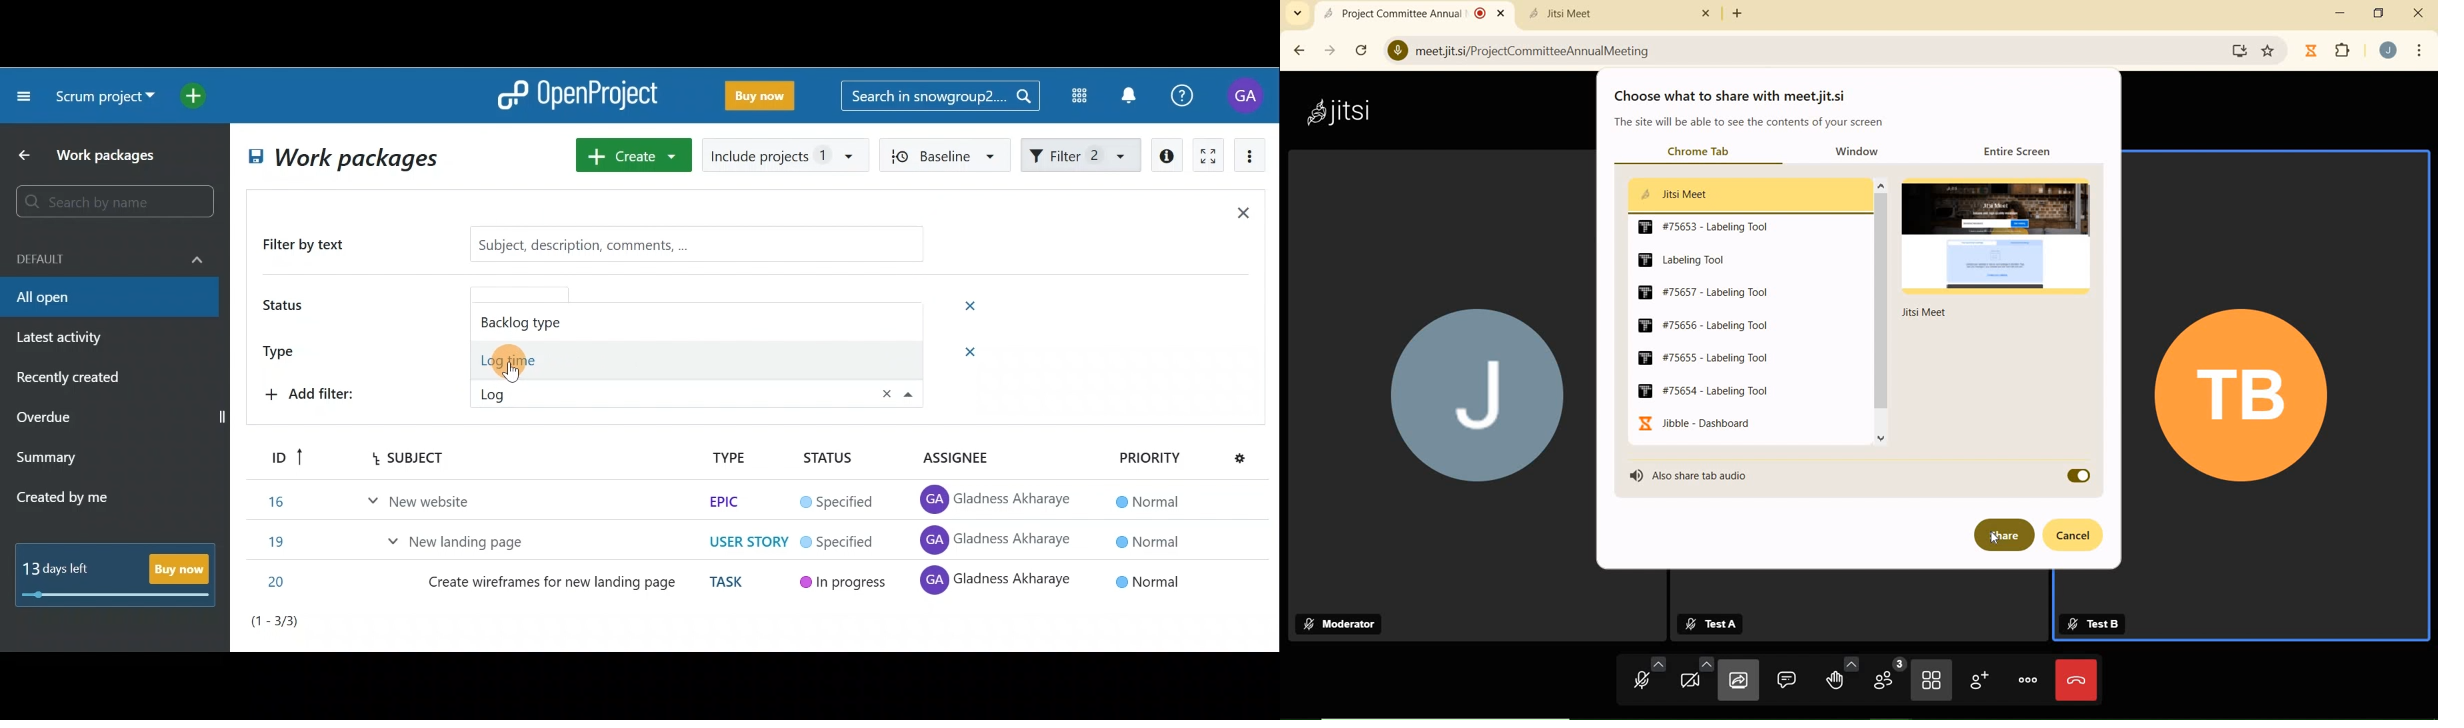 This screenshot has height=728, width=2464. I want to click on ASSIGNEE, so click(968, 458).